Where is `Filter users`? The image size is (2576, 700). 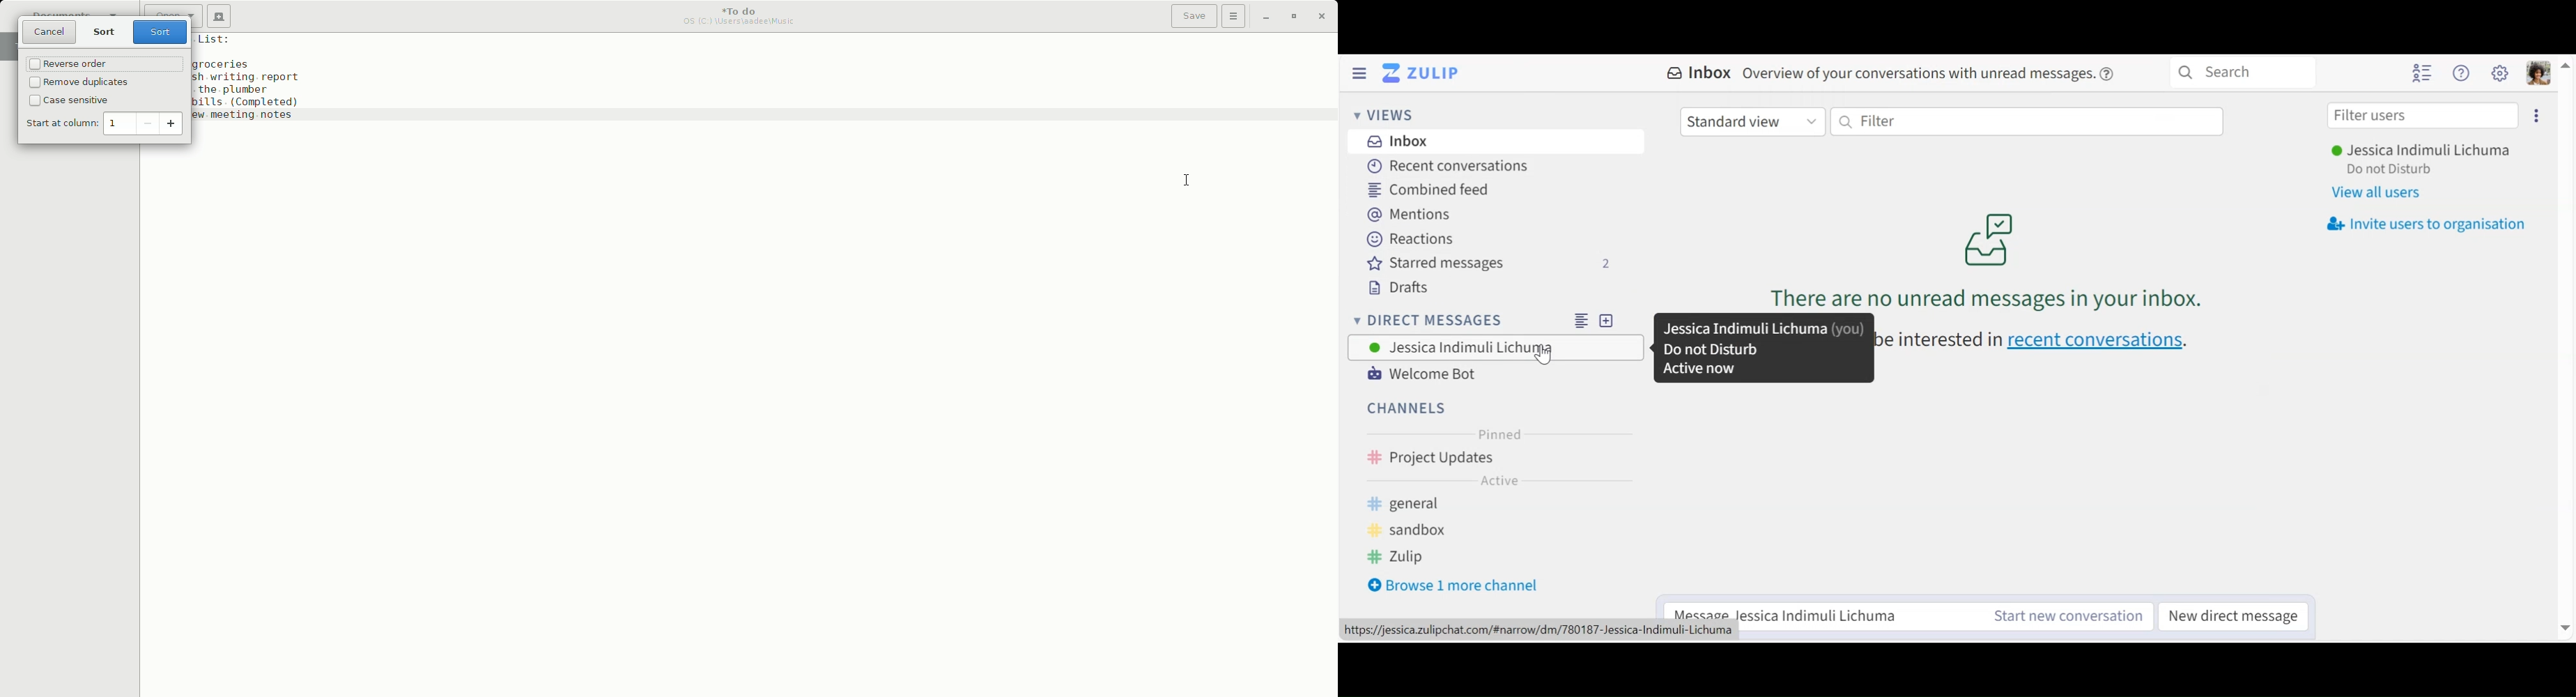
Filter users is located at coordinates (2422, 115).